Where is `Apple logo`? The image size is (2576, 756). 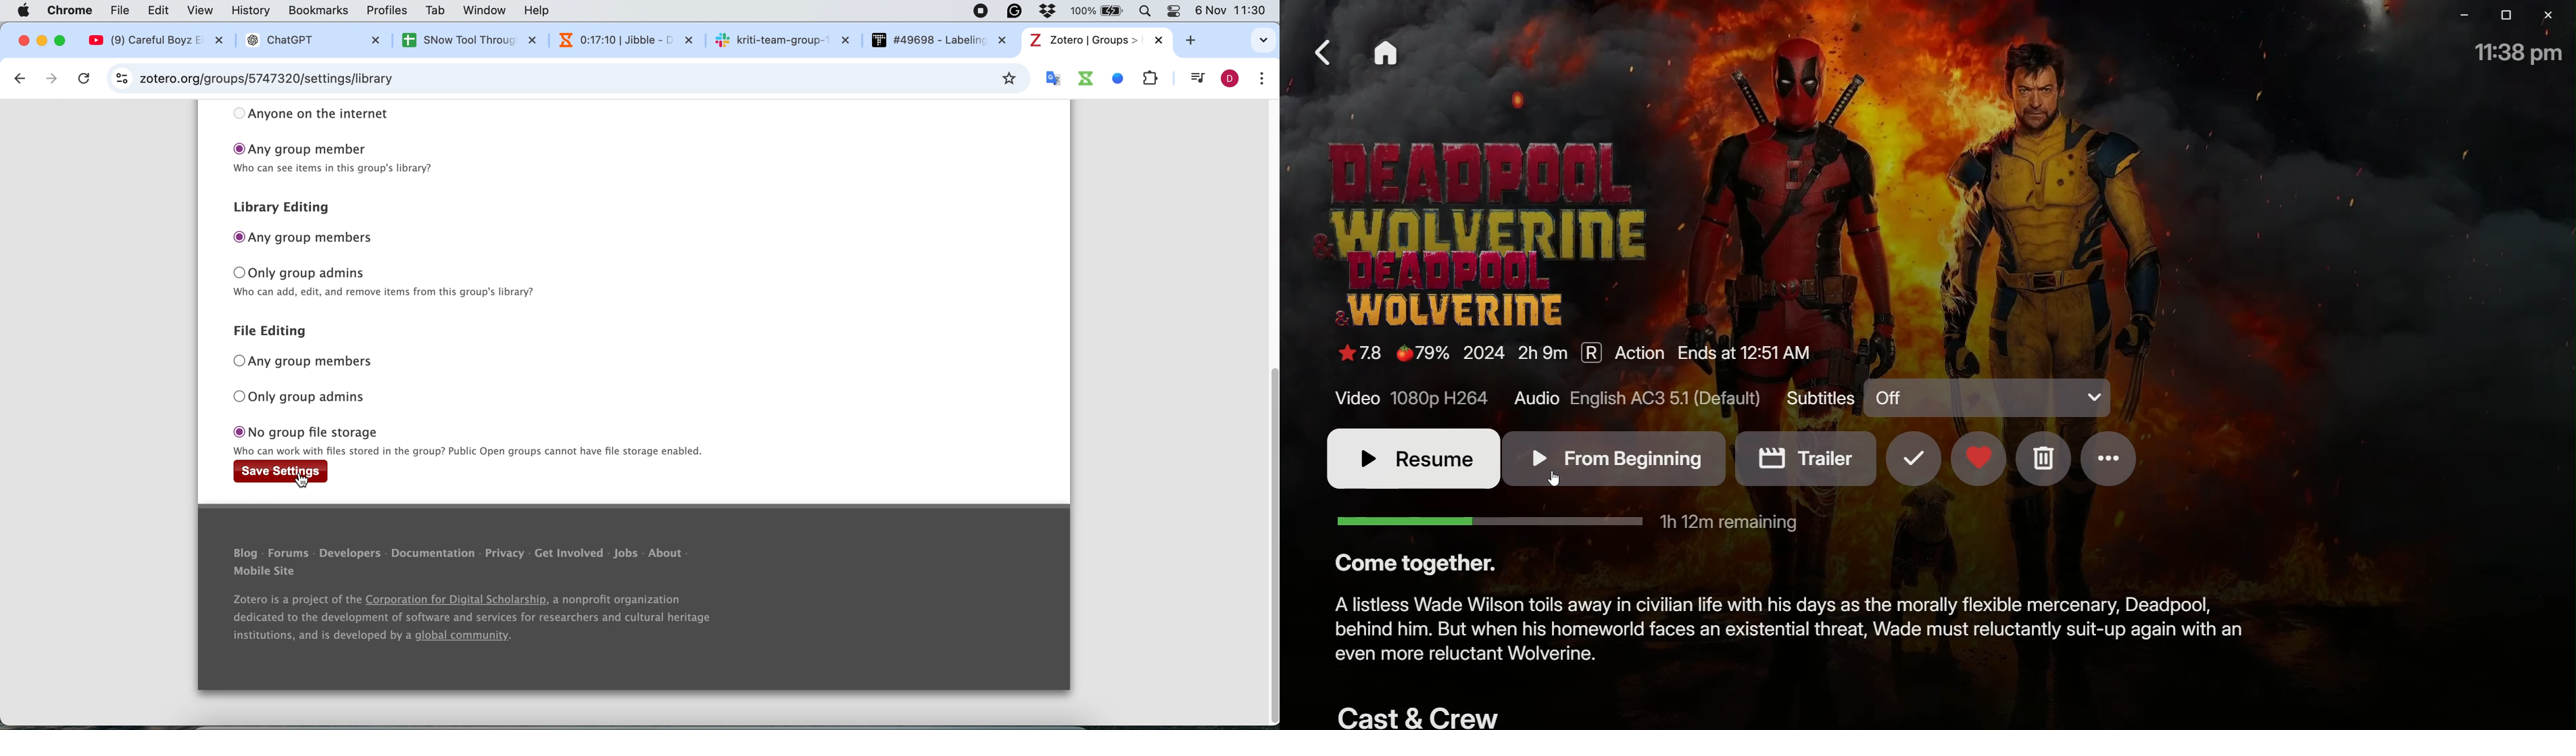
Apple logo is located at coordinates (24, 10).